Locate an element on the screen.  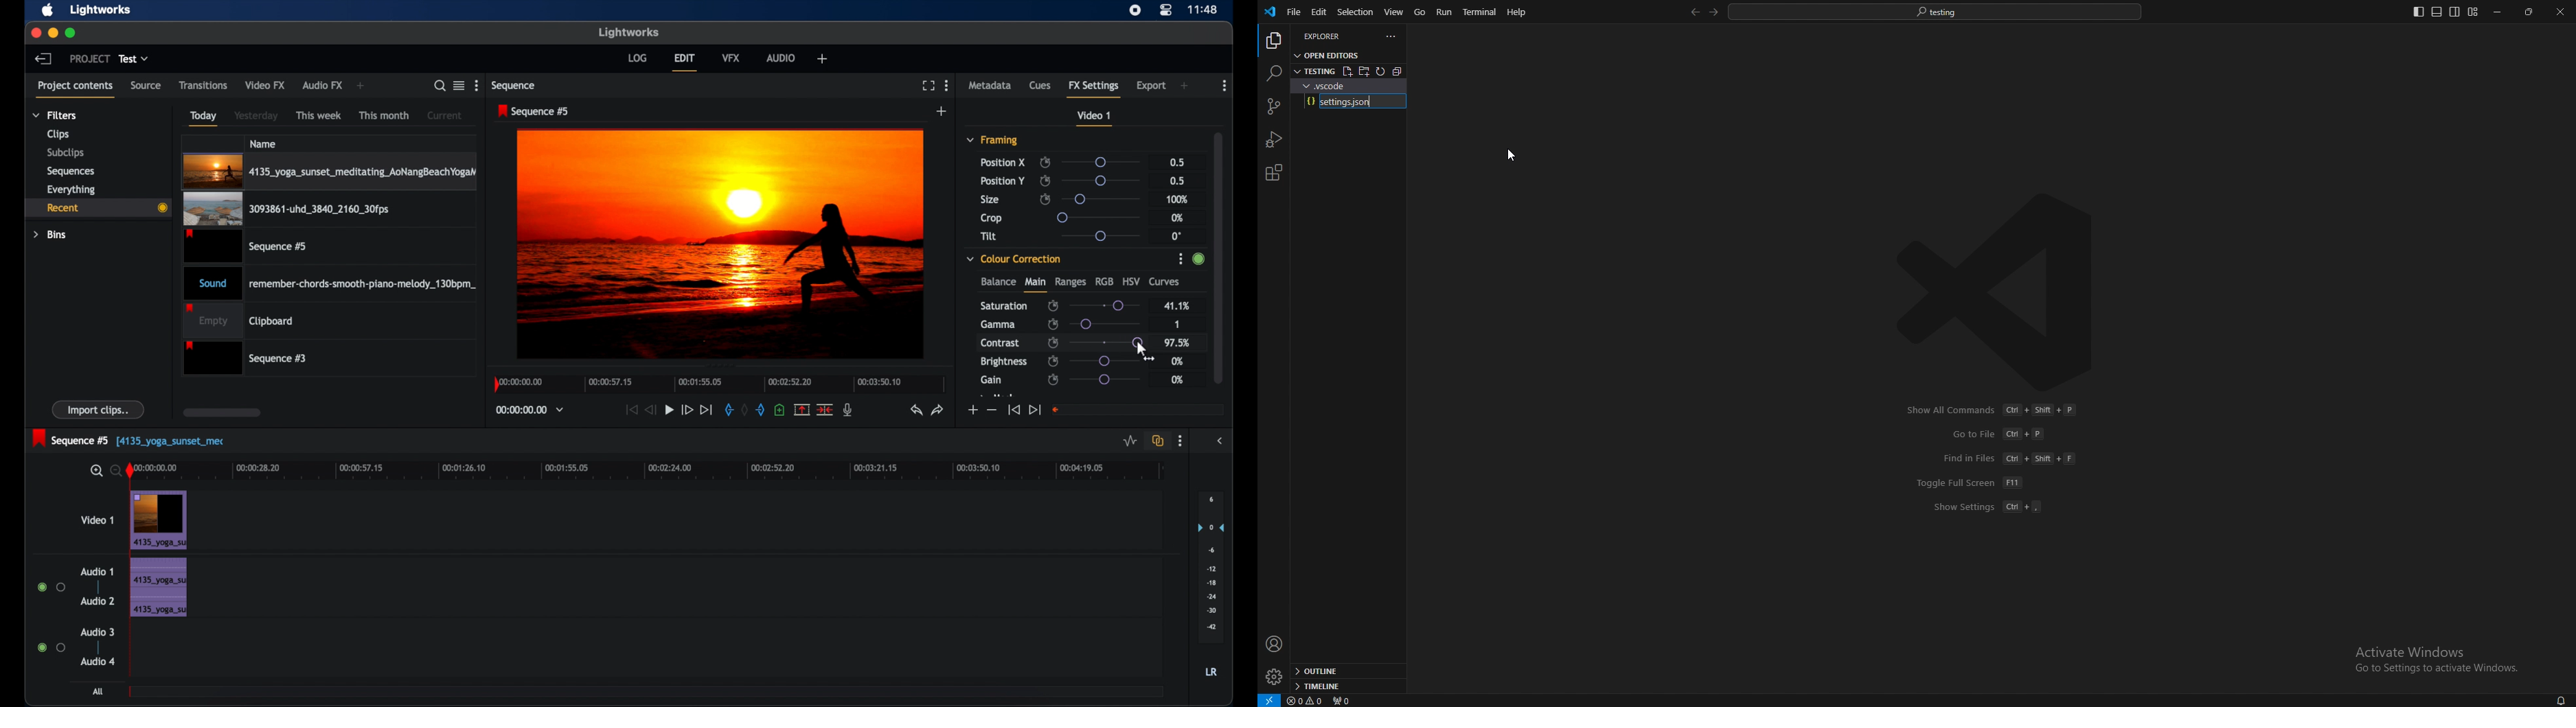
enable/disable keyframes is located at coordinates (1054, 342).